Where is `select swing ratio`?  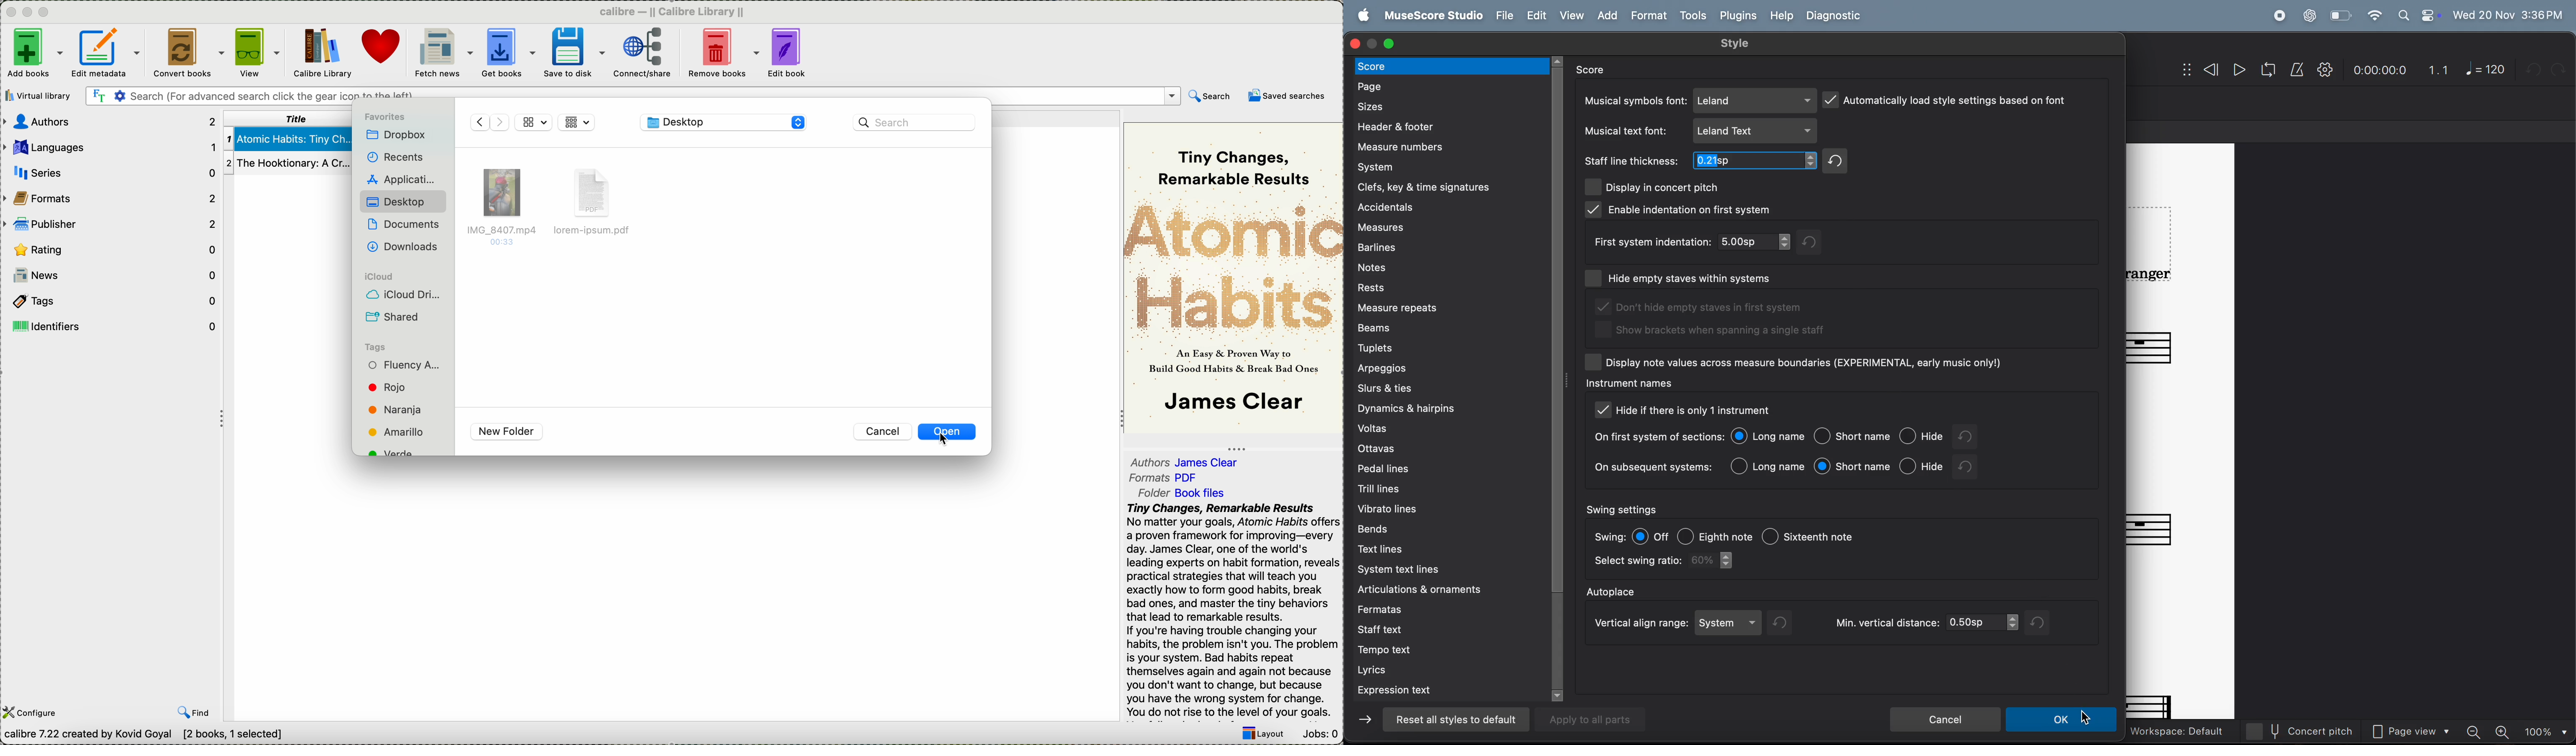 select swing ratio is located at coordinates (1636, 562).